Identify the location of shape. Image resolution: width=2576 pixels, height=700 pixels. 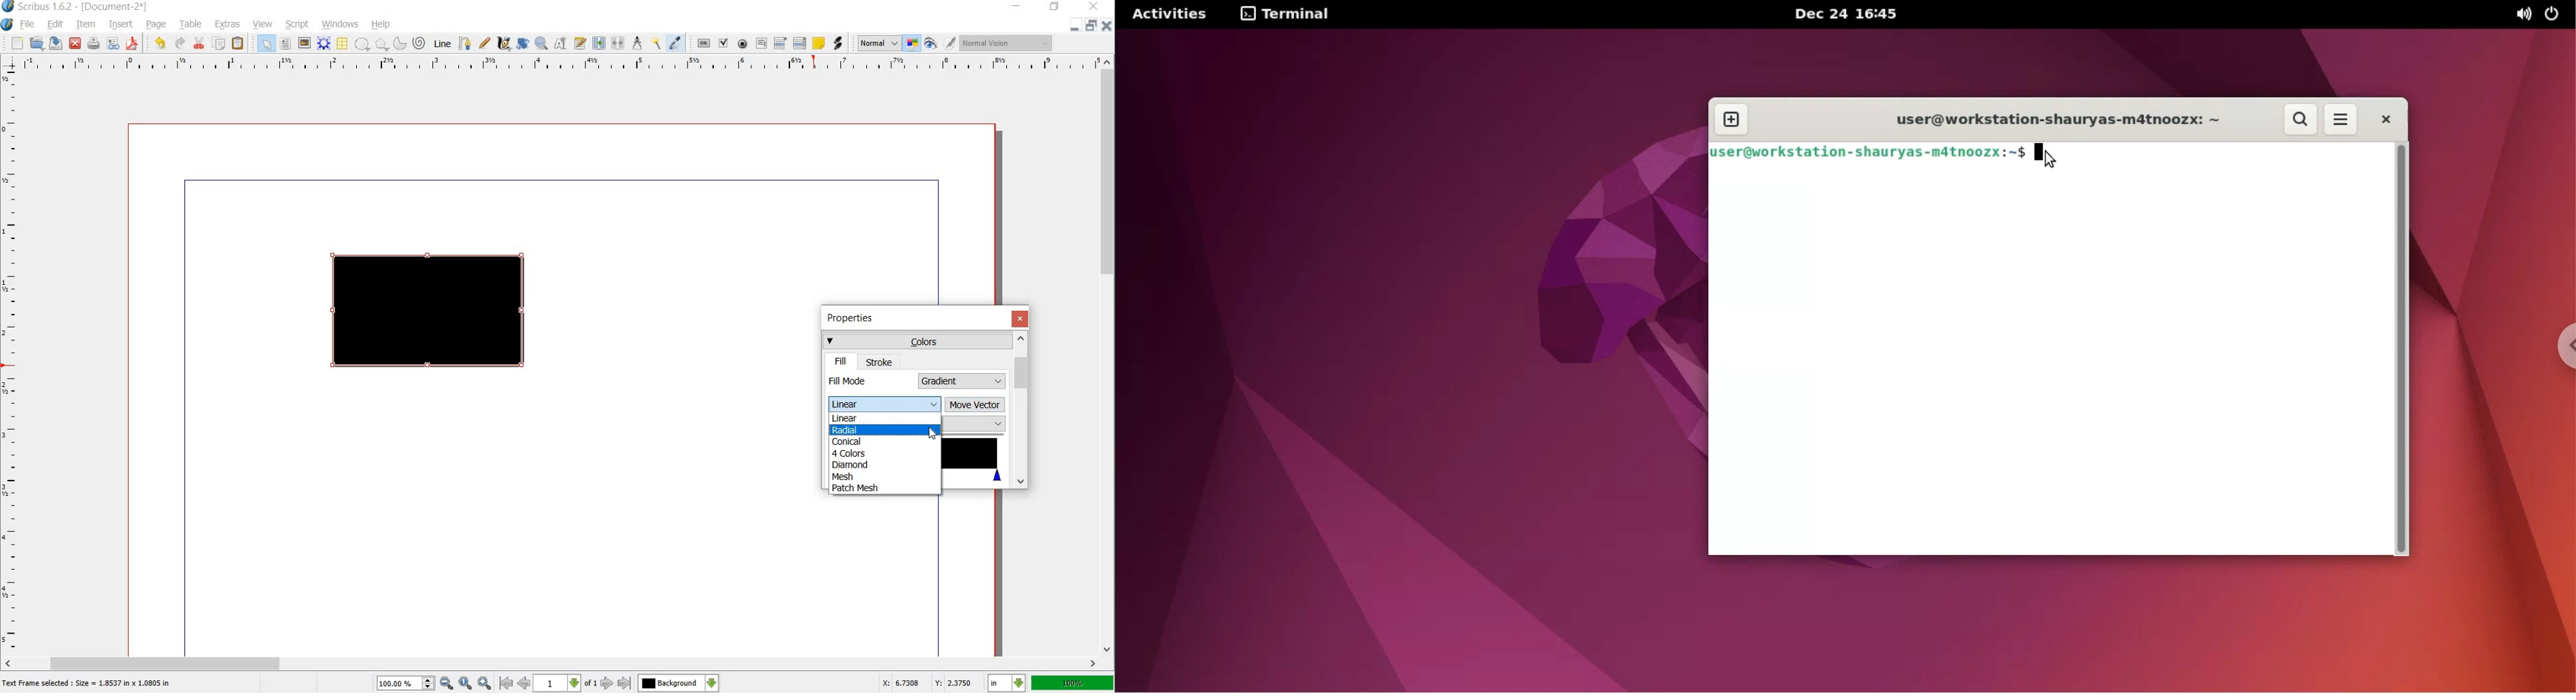
(362, 44).